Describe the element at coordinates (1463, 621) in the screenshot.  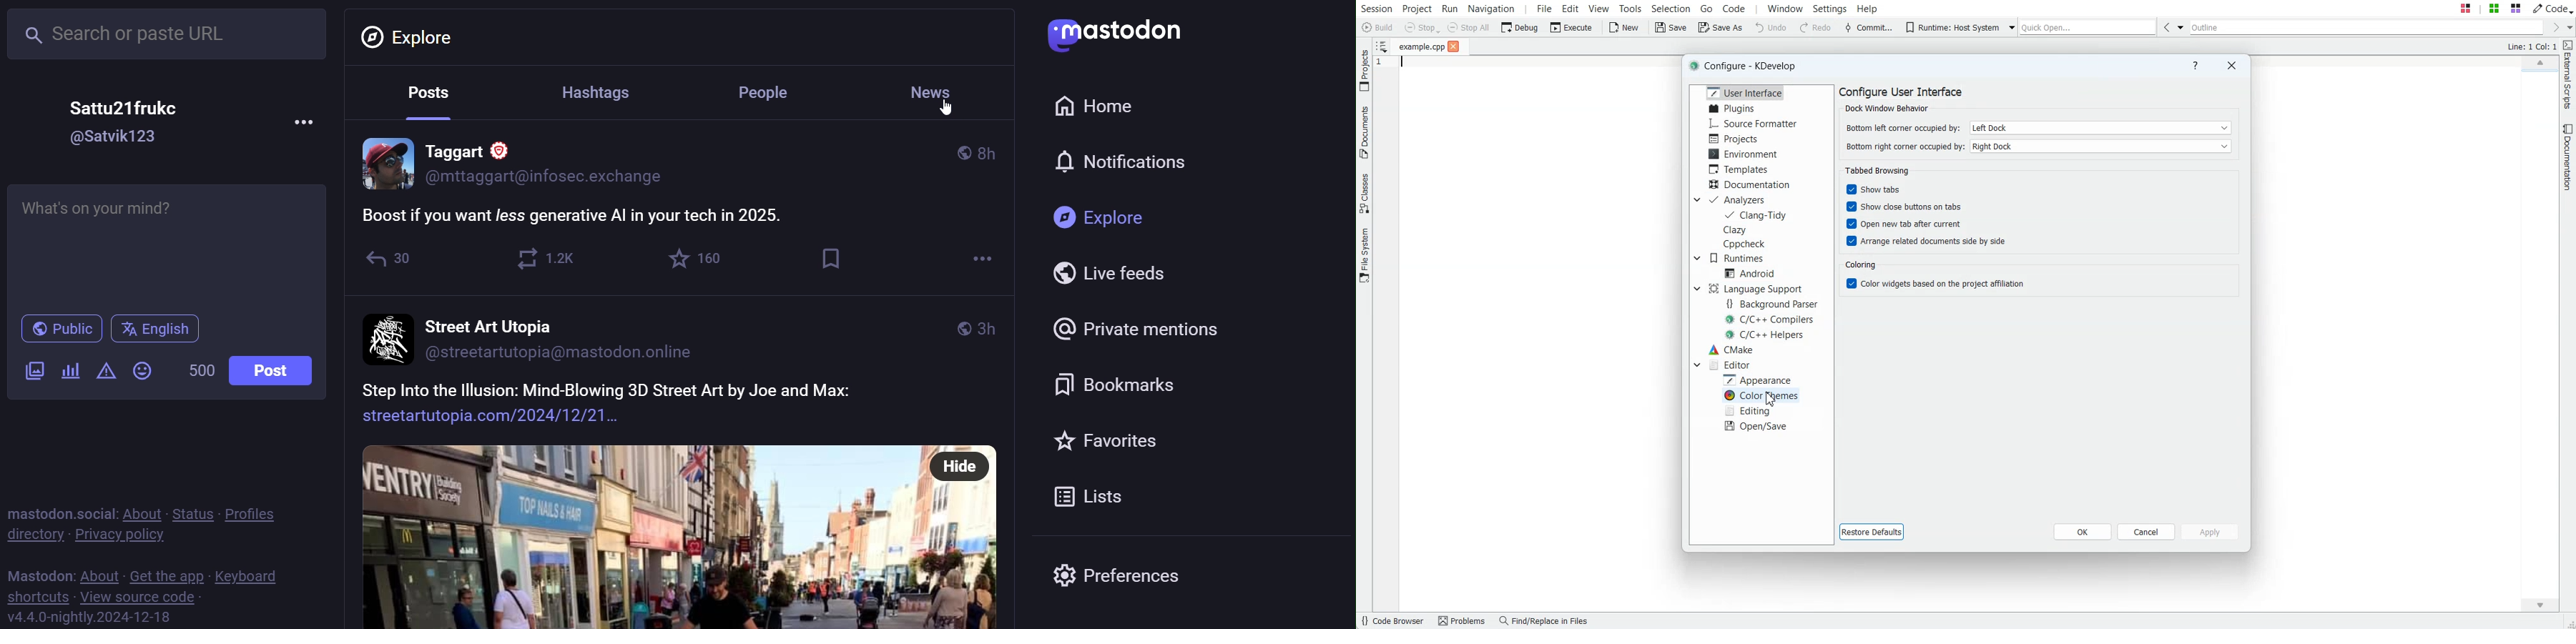
I see `Problems` at that location.